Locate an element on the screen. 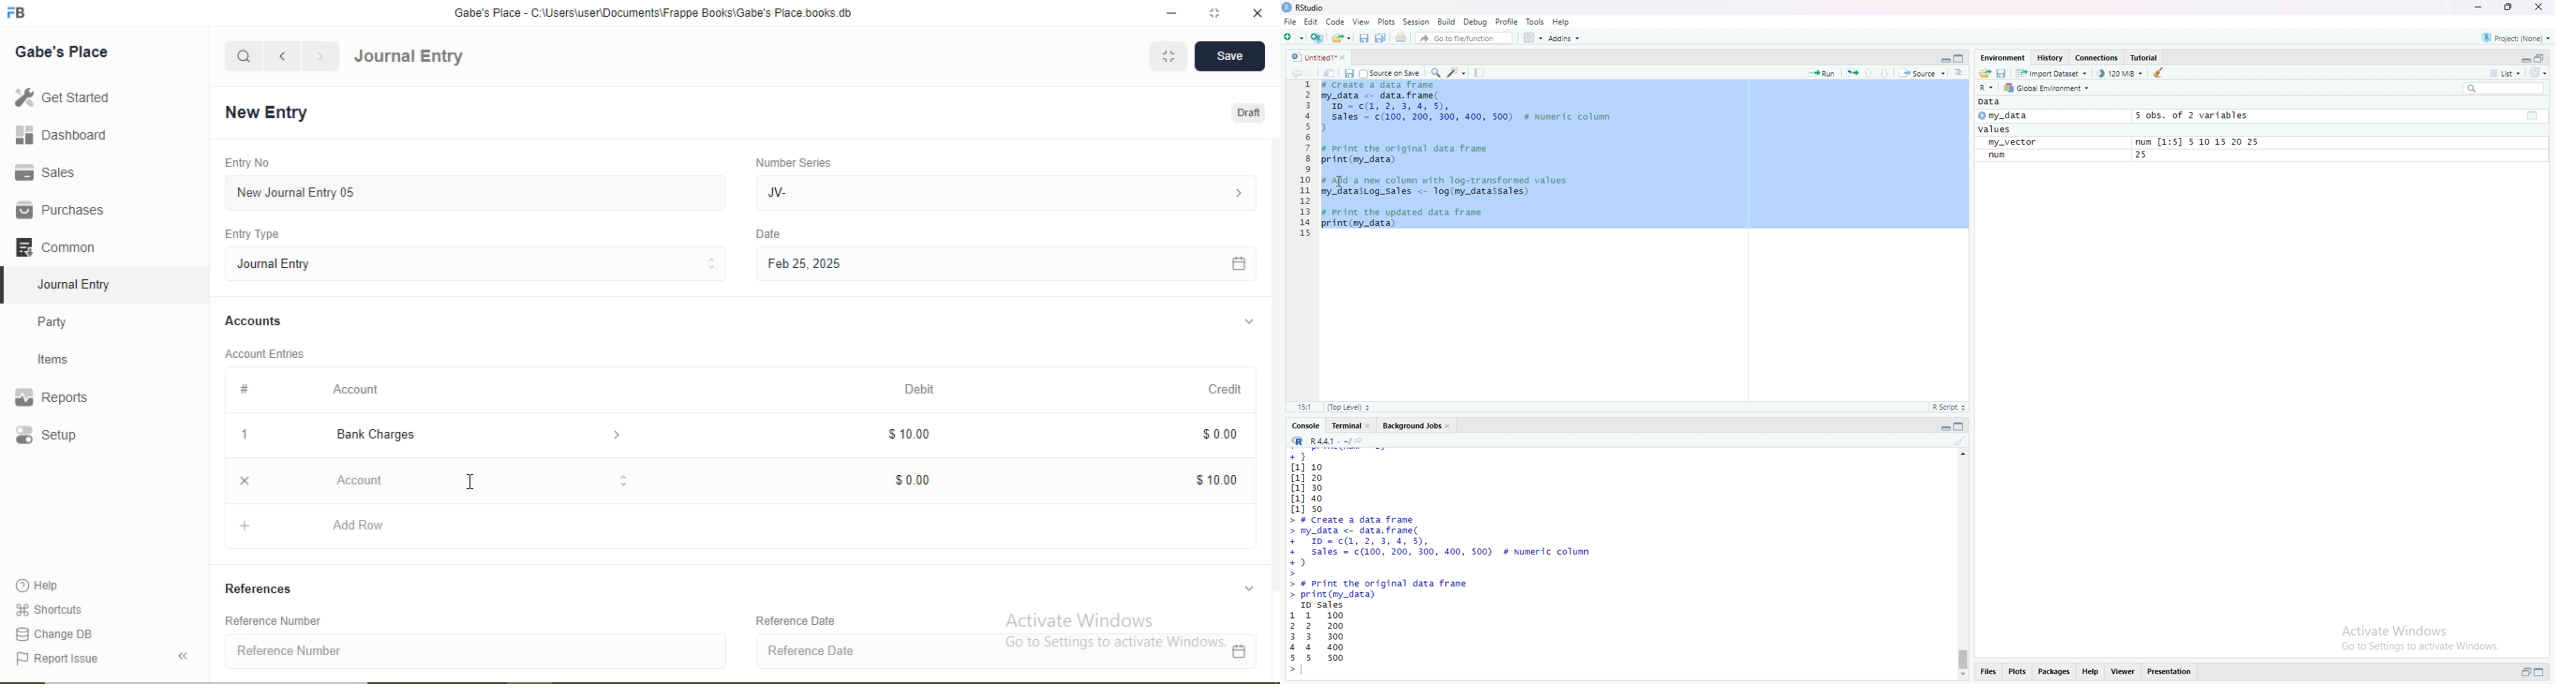 This screenshot has height=700, width=2576. Journal Entry is located at coordinates (80, 282).